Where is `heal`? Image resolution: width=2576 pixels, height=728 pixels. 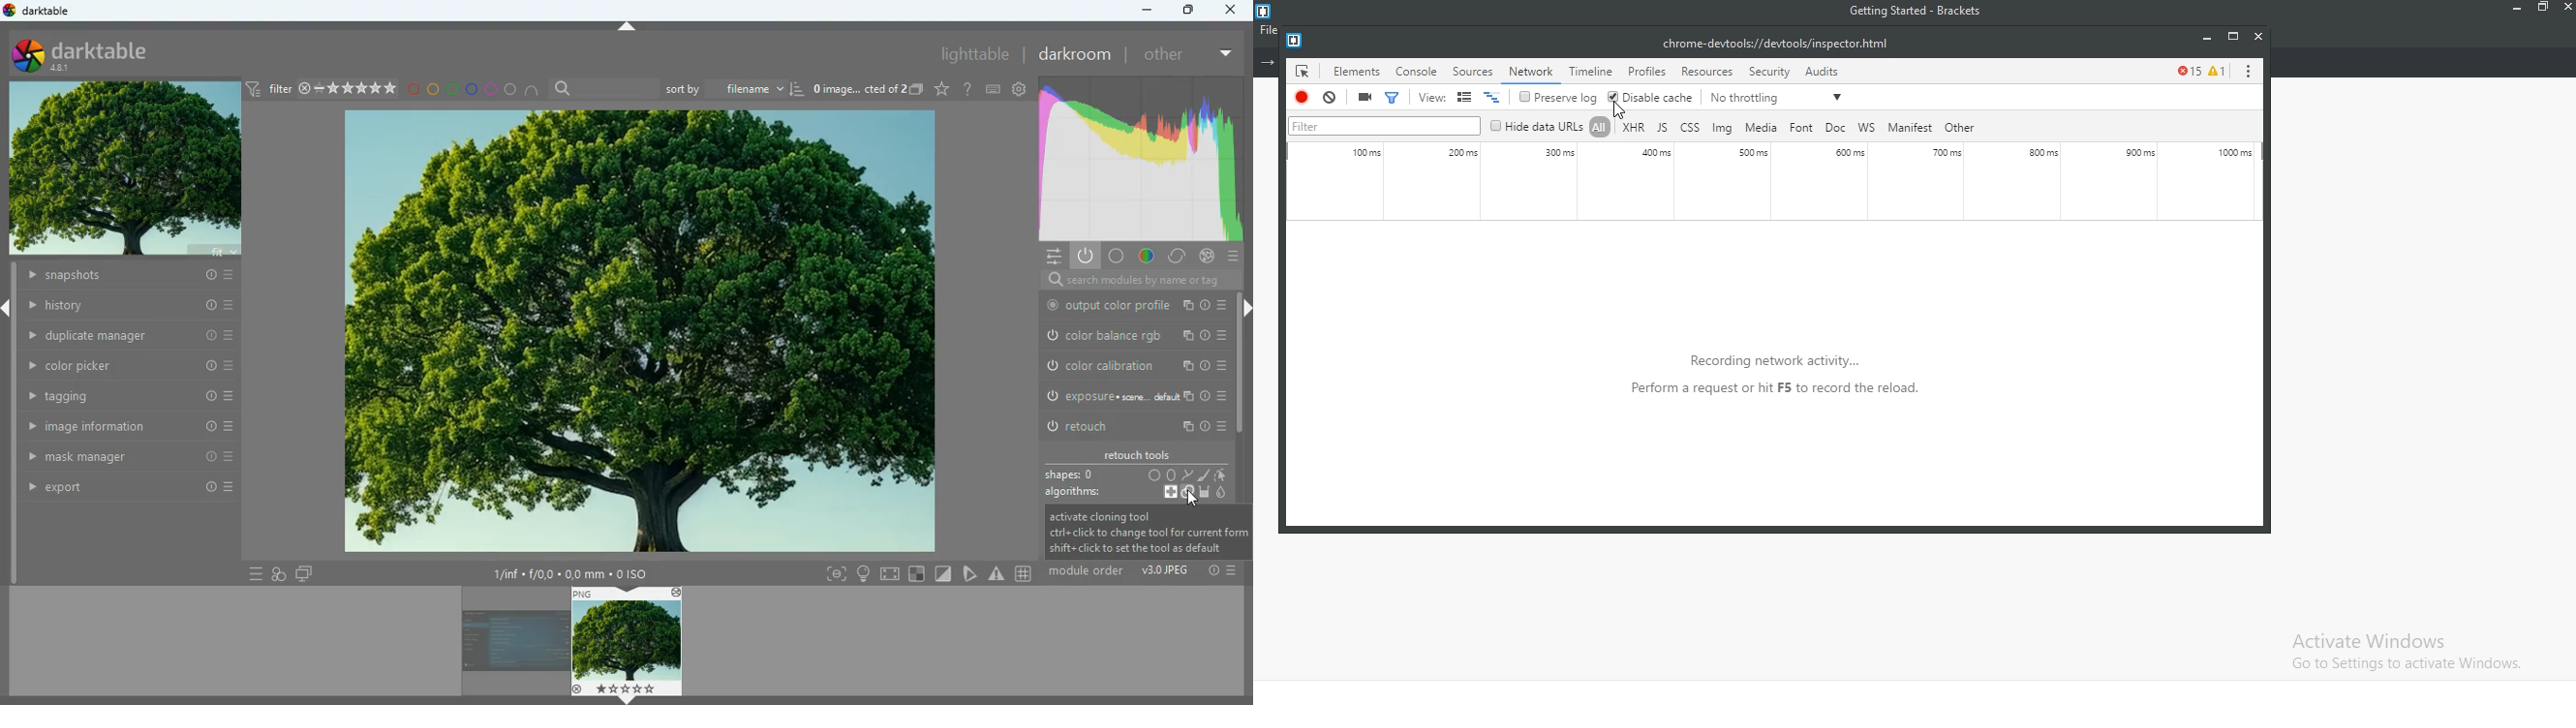
heal is located at coordinates (1165, 492).